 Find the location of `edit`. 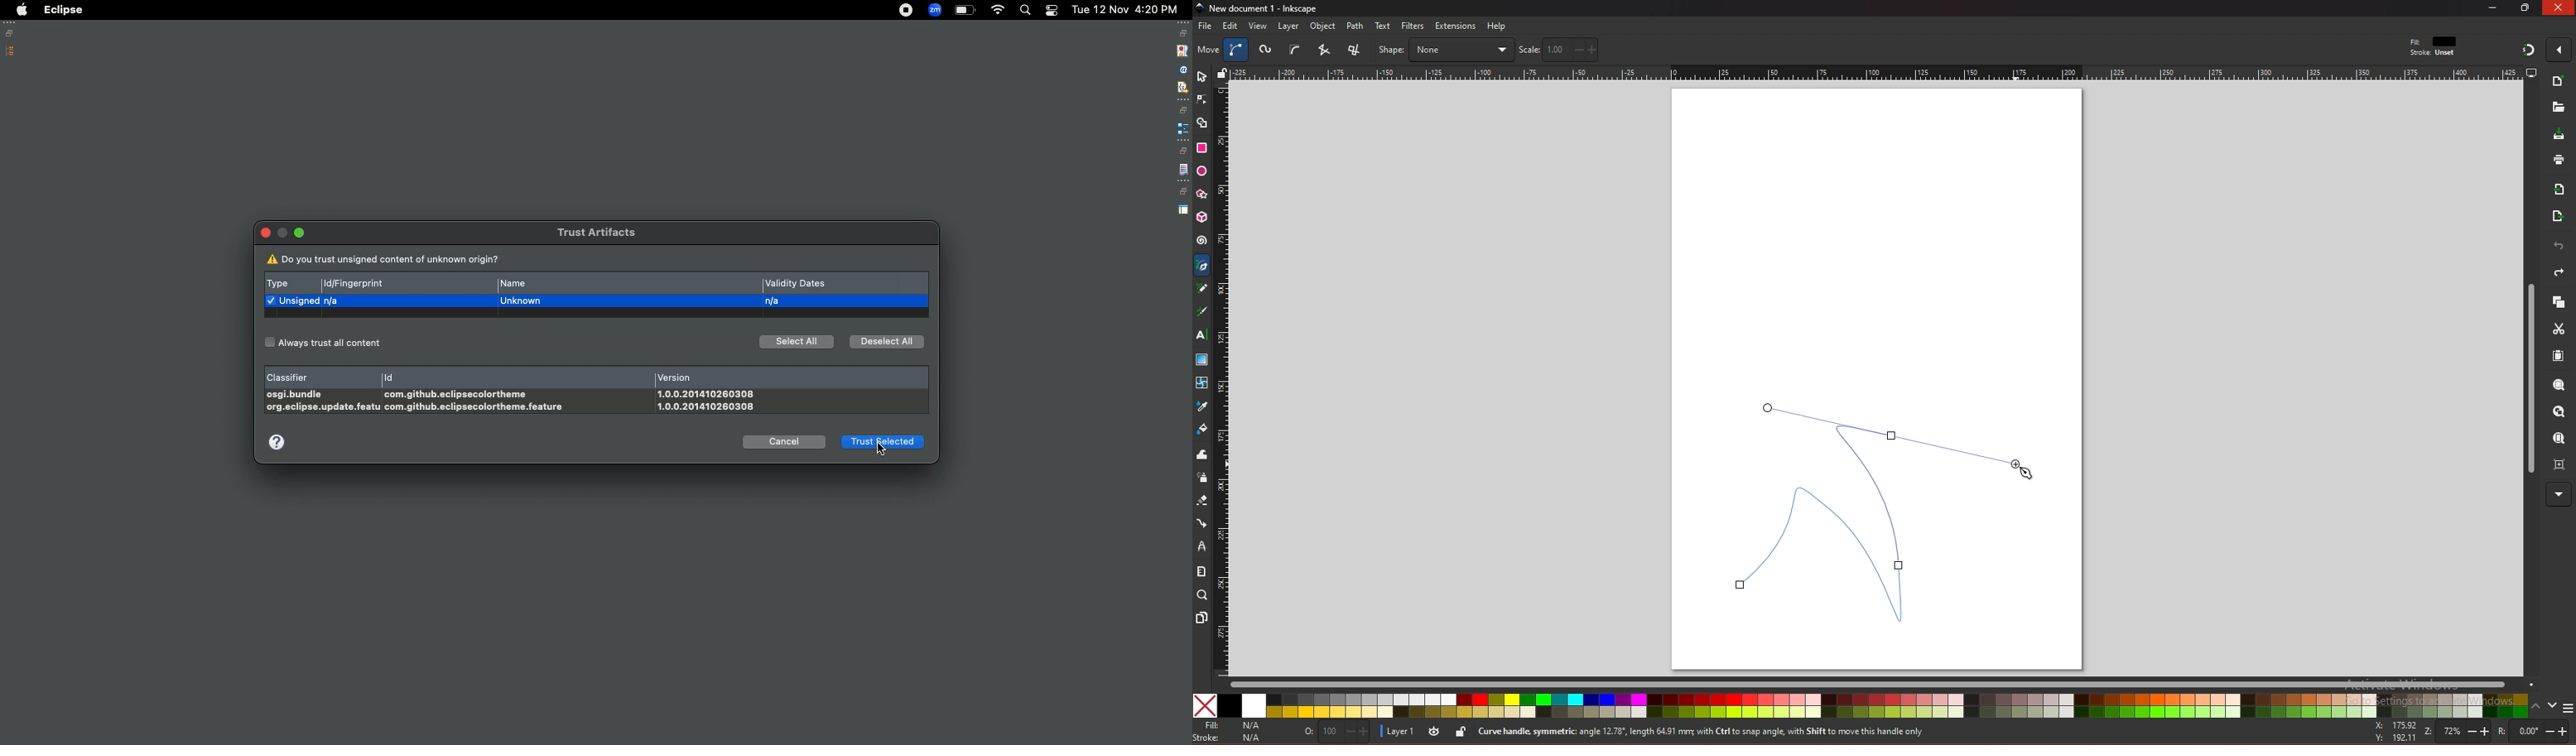

edit is located at coordinates (1231, 25).